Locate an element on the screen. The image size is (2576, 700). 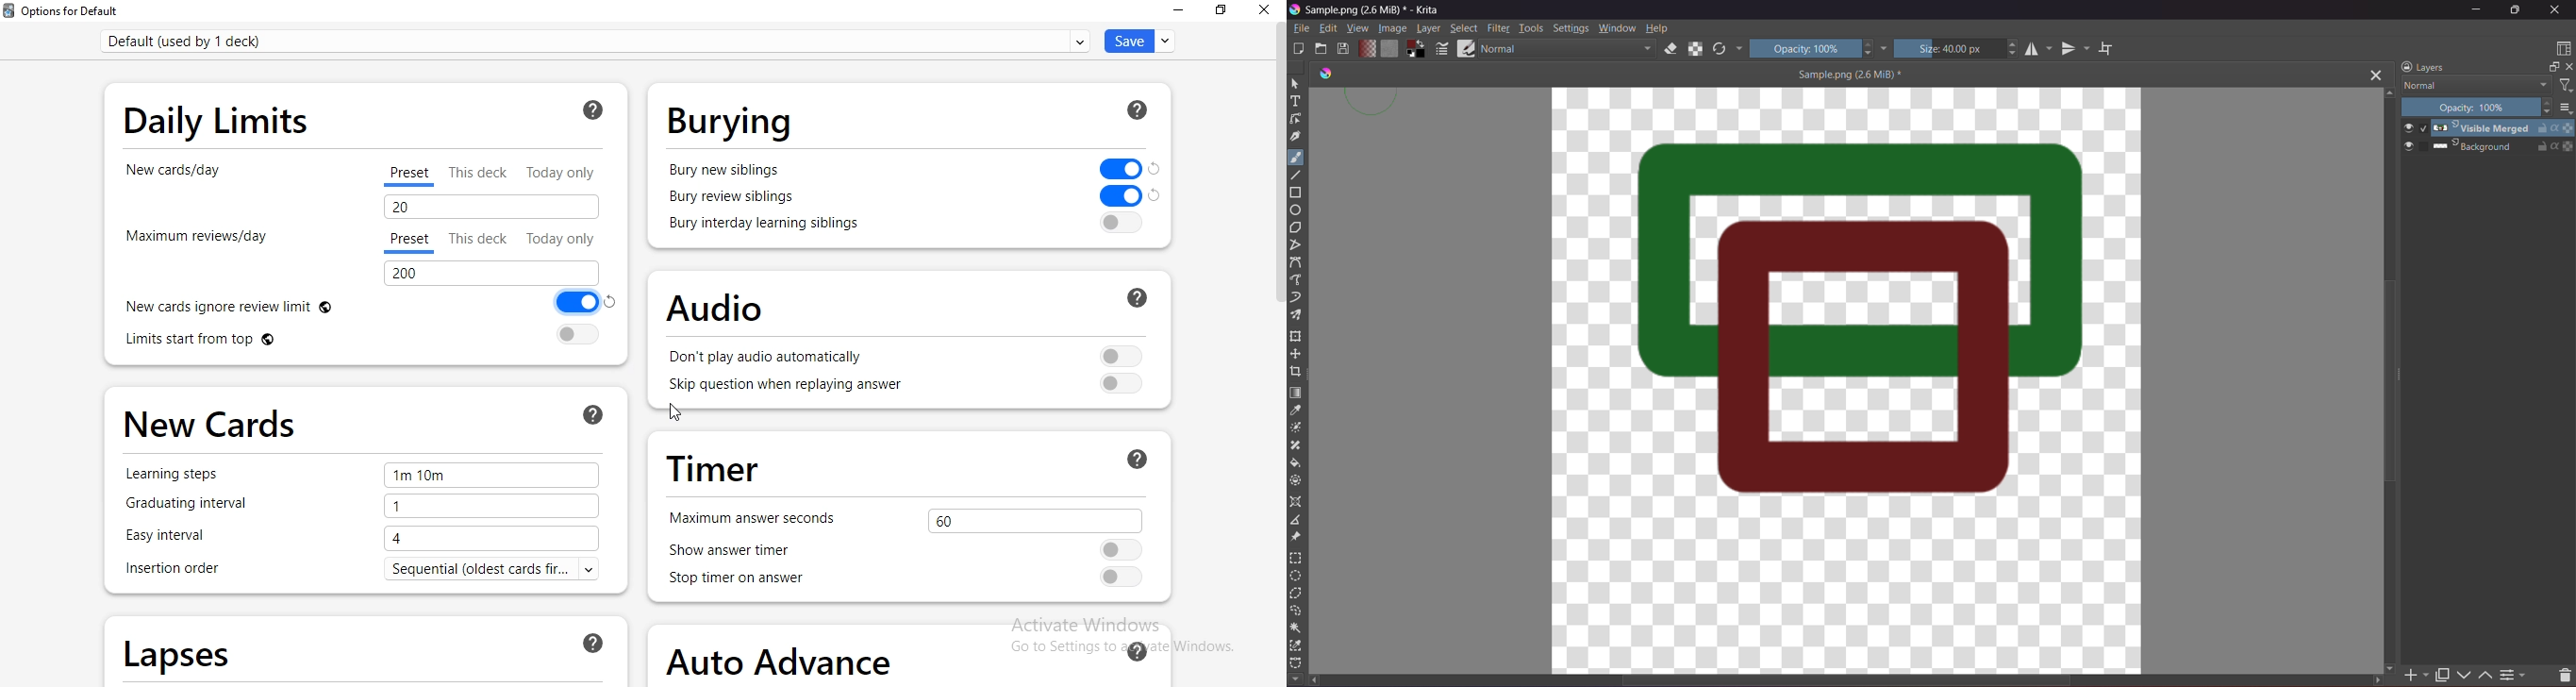
Blending Mode is located at coordinates (1567, 48).